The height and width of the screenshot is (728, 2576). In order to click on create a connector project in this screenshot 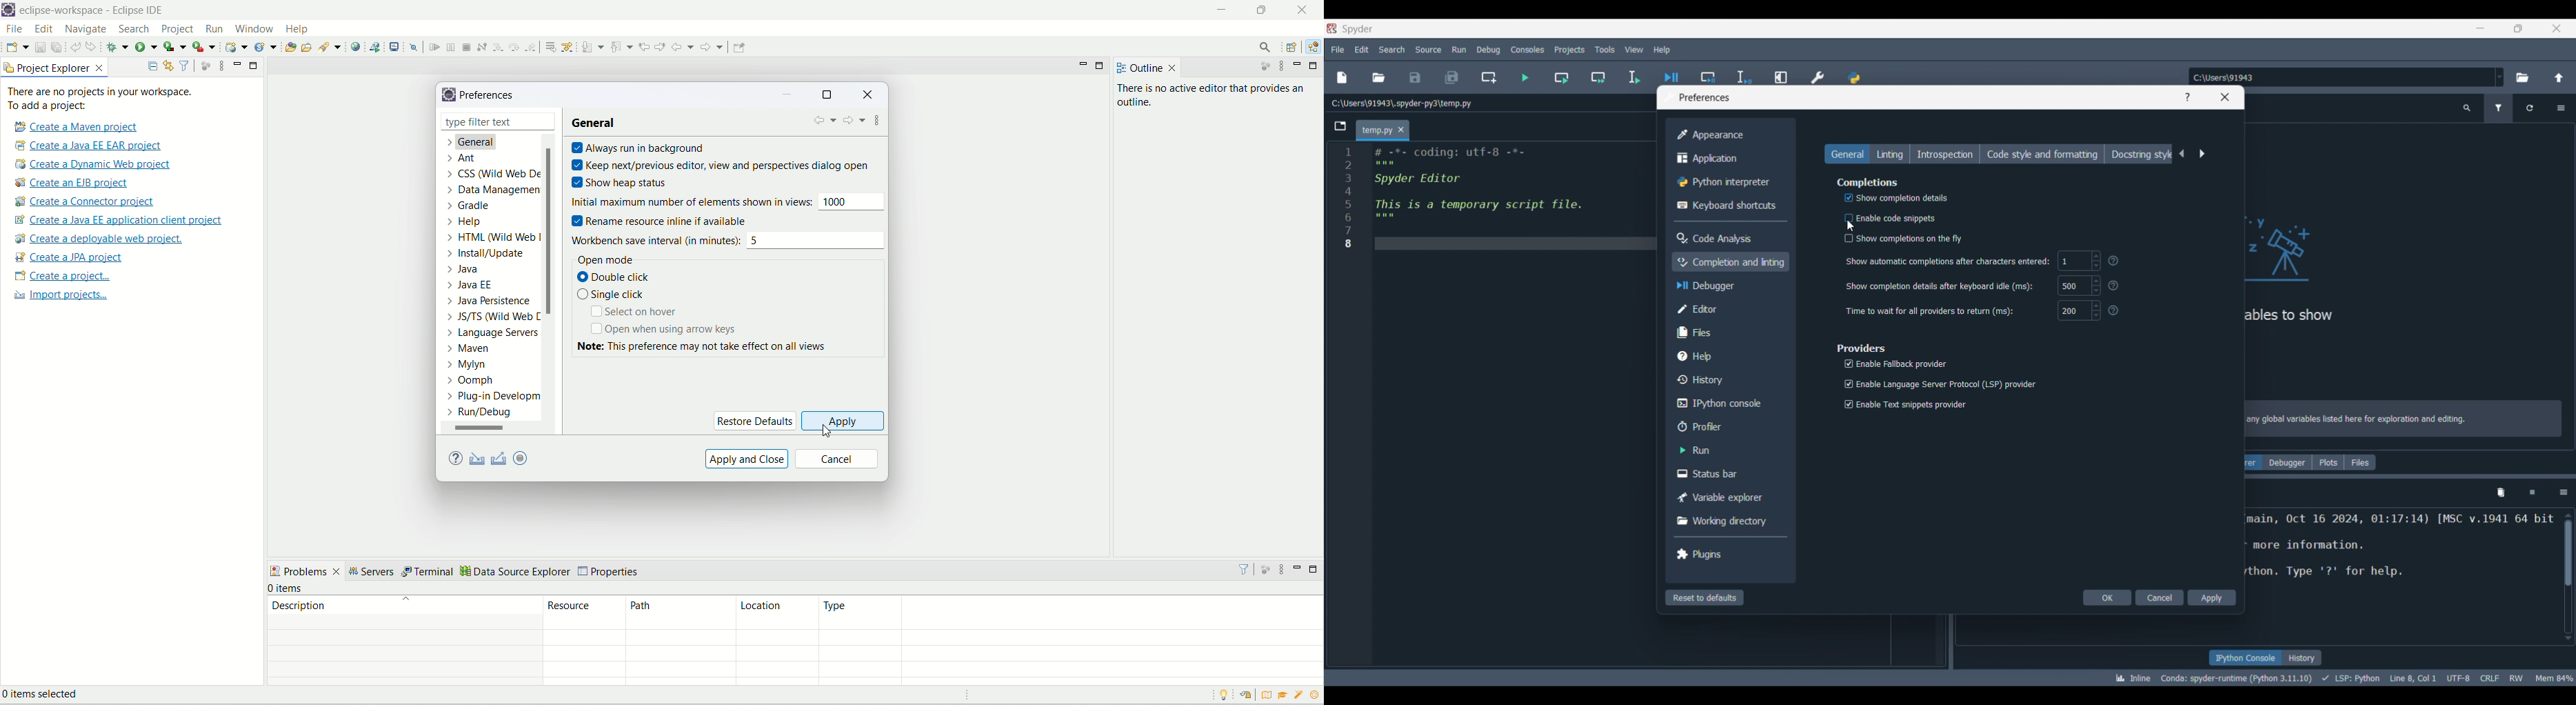, I will do `click(87, 202)`.